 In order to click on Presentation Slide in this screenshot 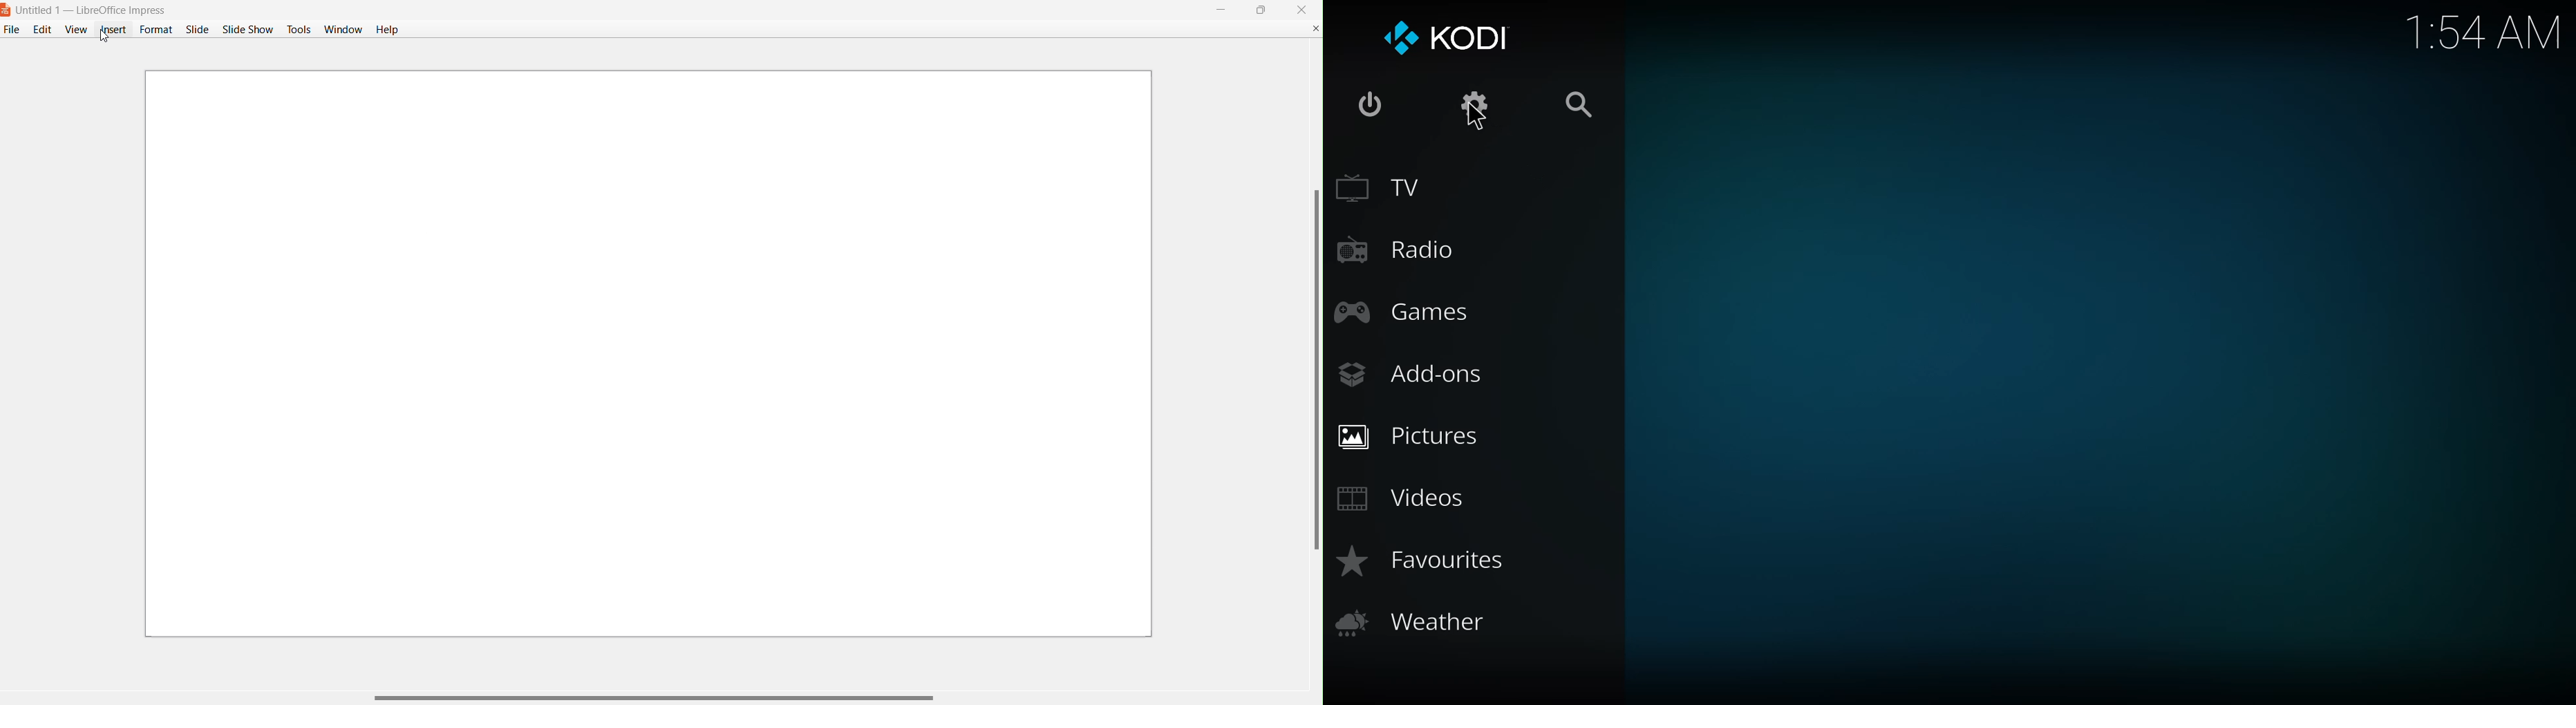, I will do `click(649, 353)`.